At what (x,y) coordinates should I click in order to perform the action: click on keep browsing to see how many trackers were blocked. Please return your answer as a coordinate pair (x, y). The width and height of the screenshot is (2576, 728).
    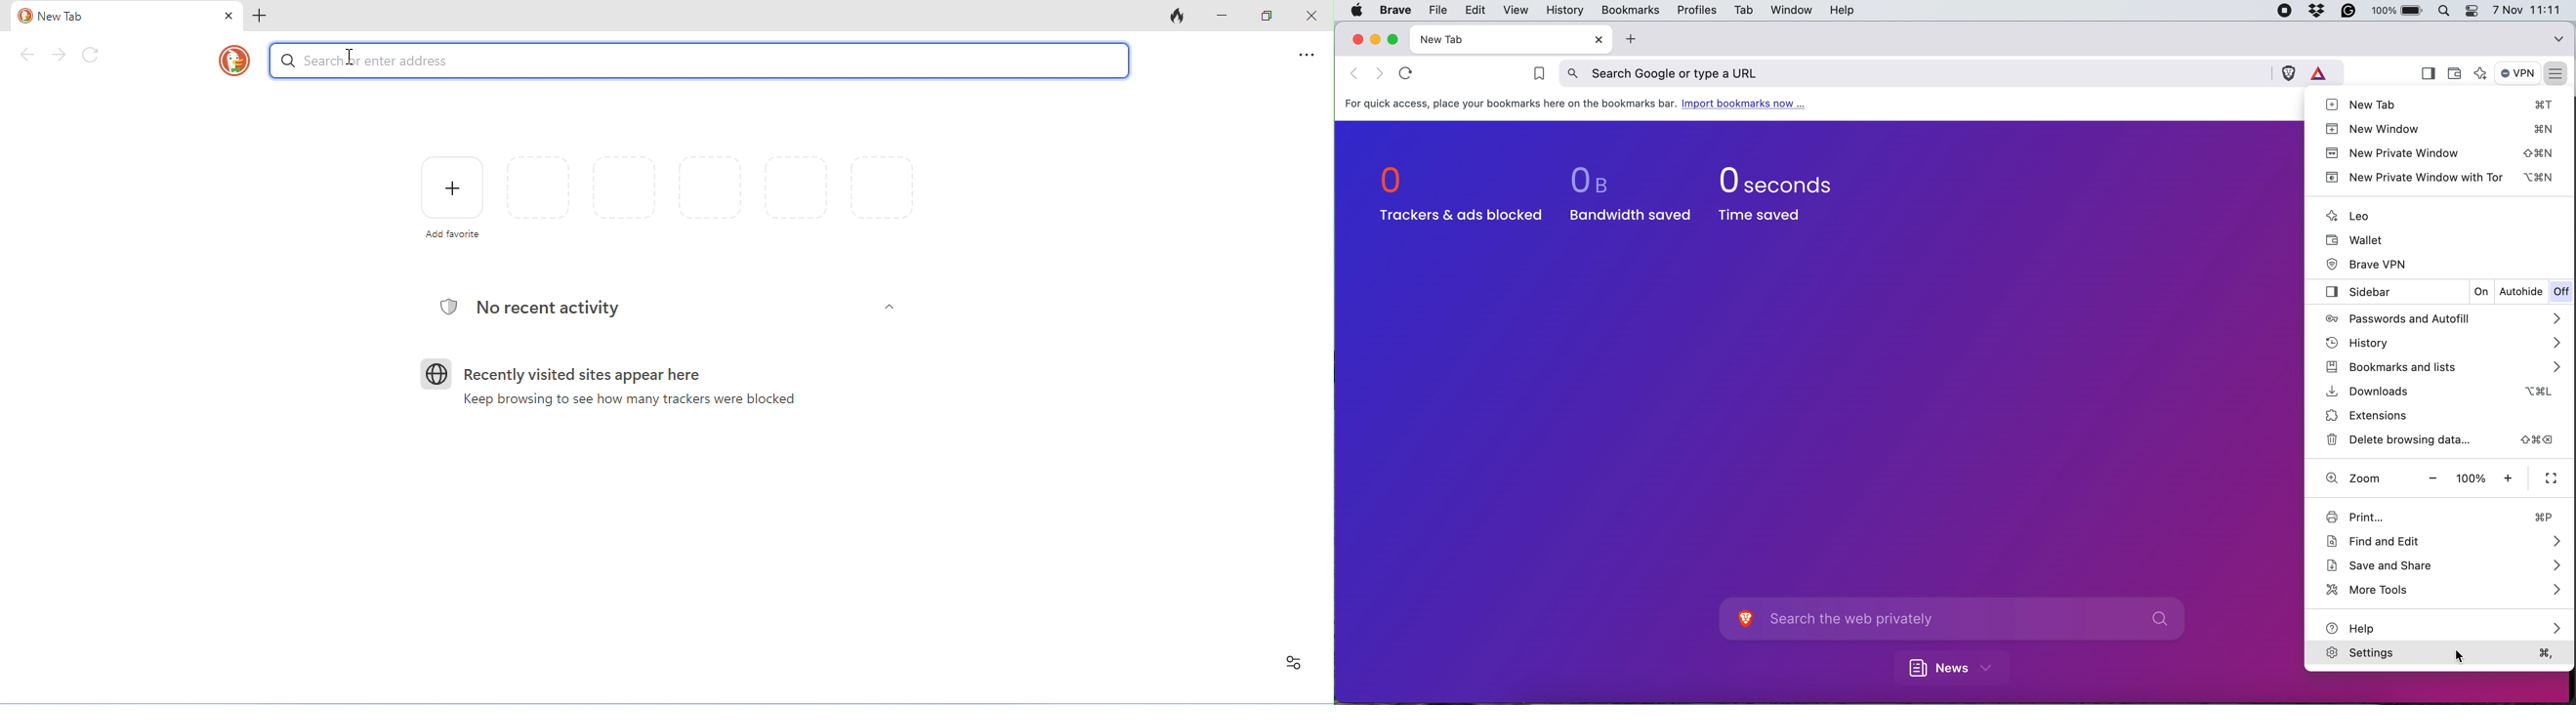
    Looking at the image, I should click on (630, 401).